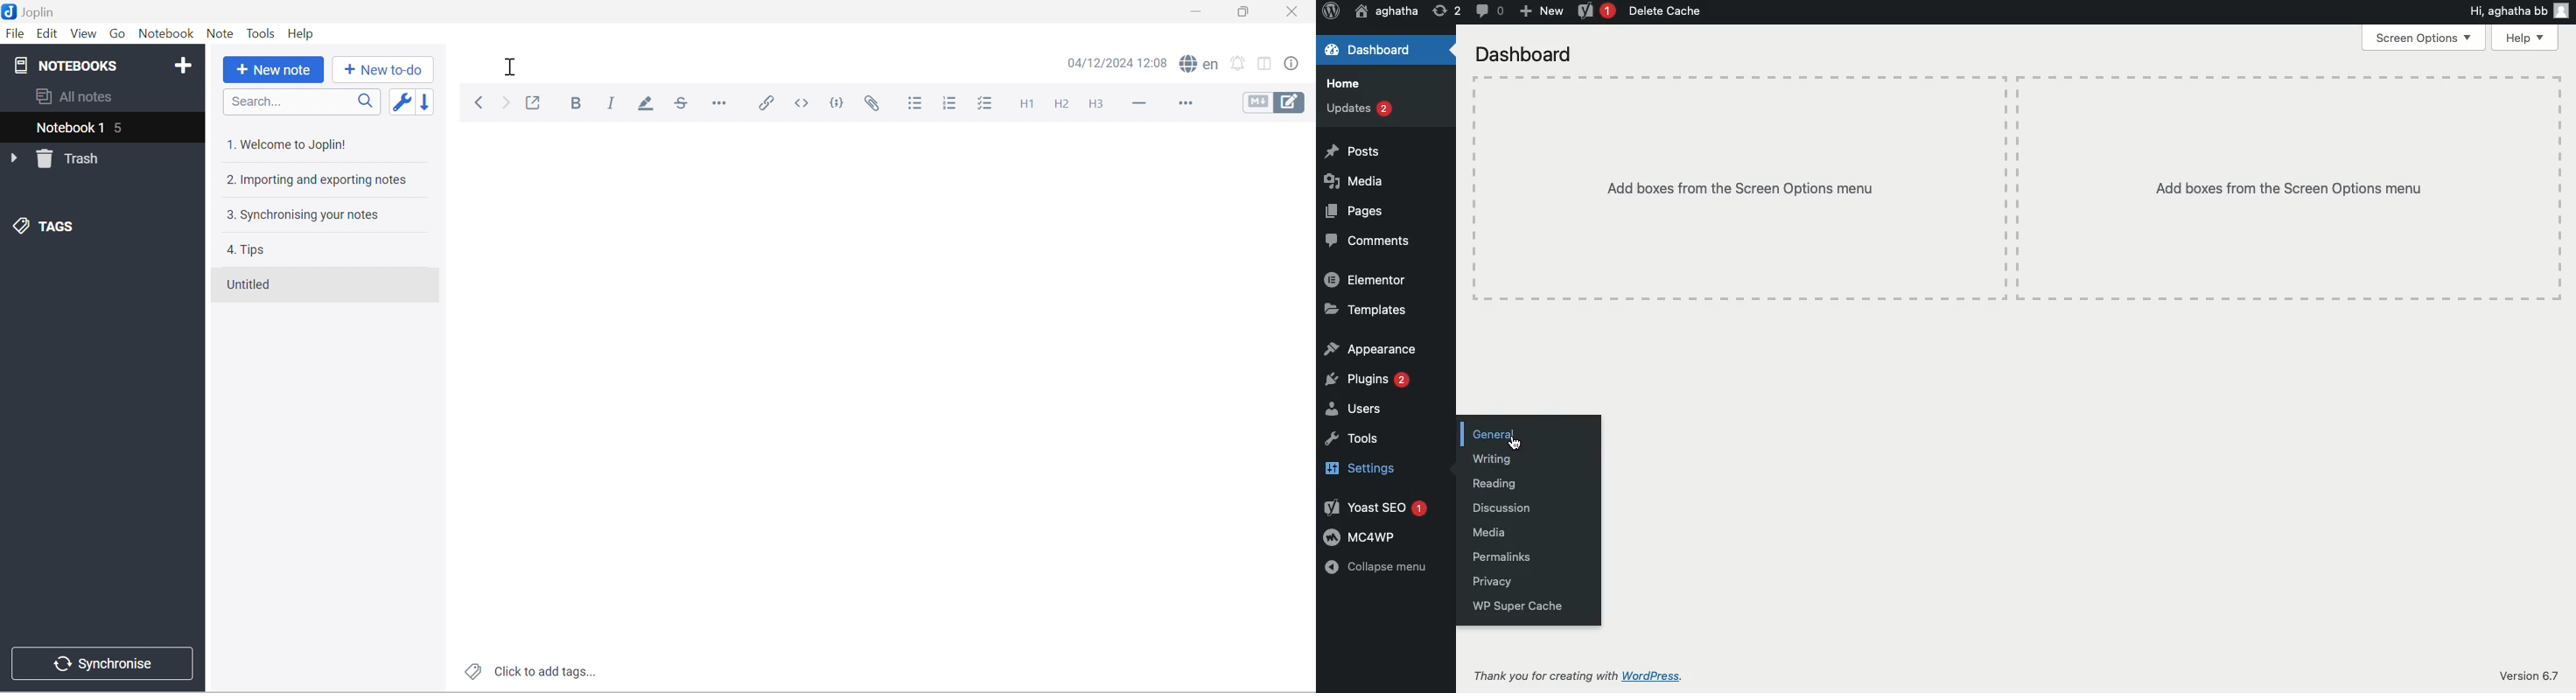 The height and width of the screenshot is (700, 2576). What do you see at coordinates (75, 97) in the screenshot?
I see `All notes` at bounding box center [75, 97].